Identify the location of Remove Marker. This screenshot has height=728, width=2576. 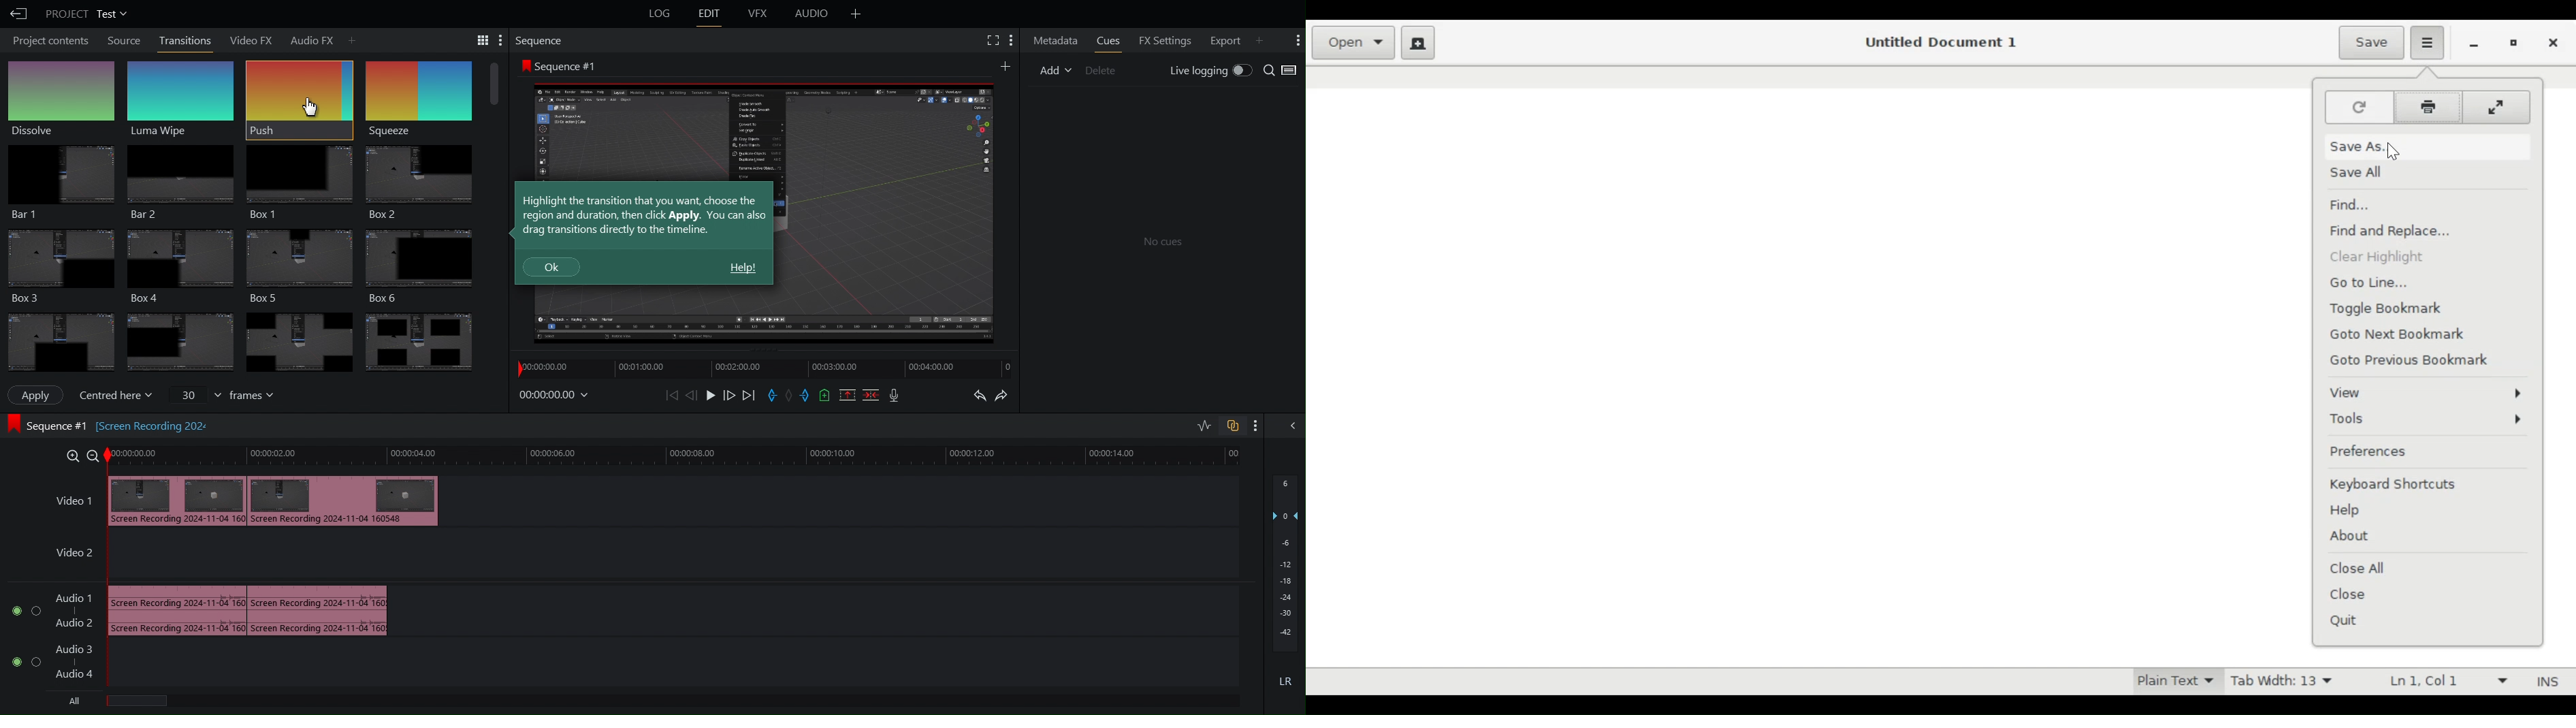
(791, 396).